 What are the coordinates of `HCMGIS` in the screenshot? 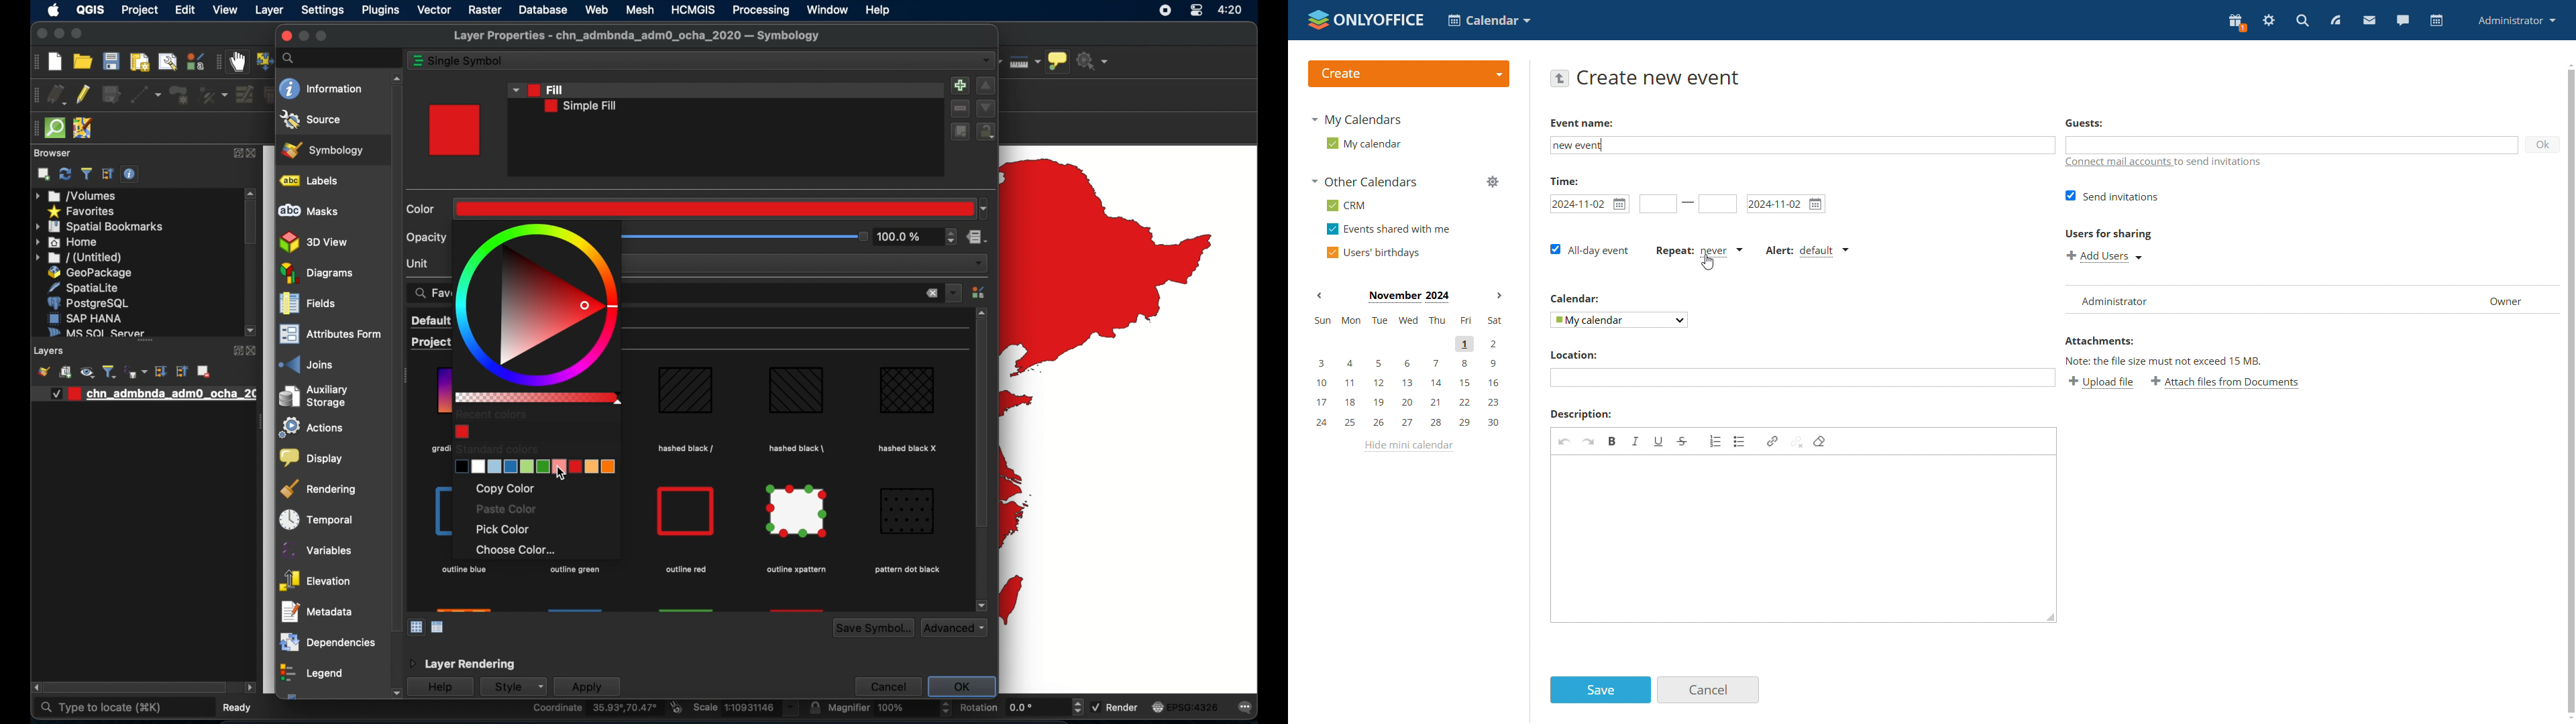 It's located at (693, 9).